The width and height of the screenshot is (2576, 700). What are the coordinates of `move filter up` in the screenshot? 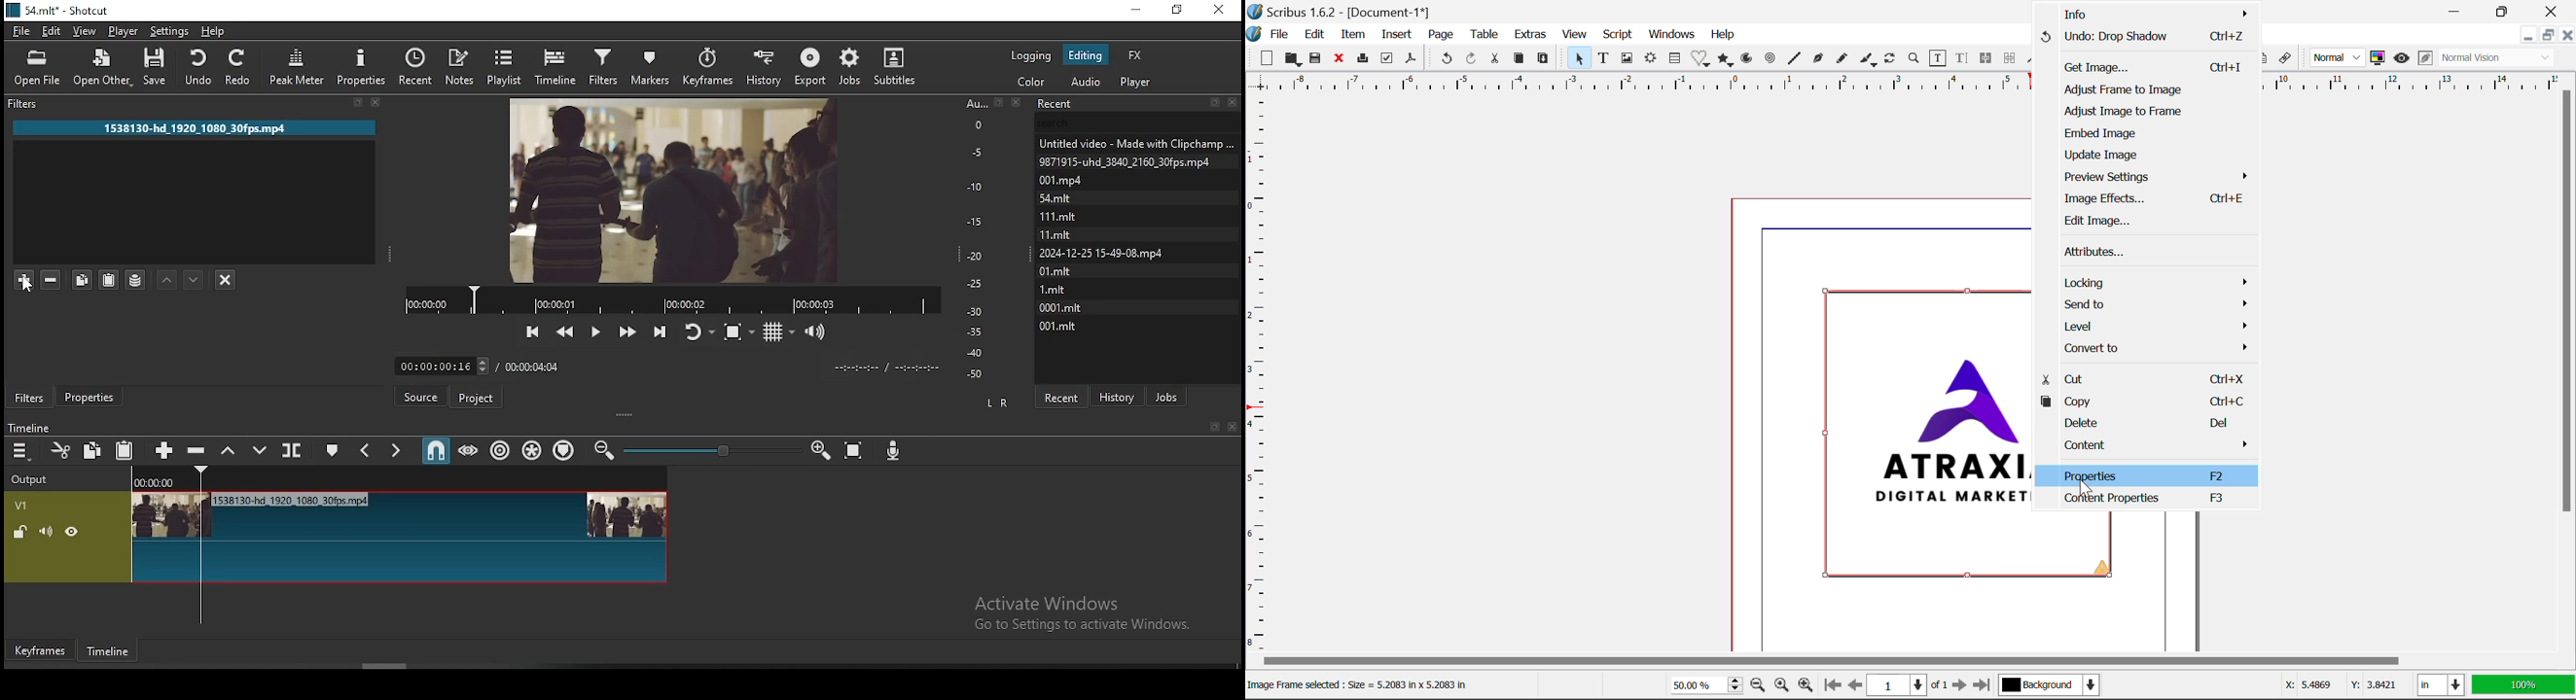 It's located at (166, 281).